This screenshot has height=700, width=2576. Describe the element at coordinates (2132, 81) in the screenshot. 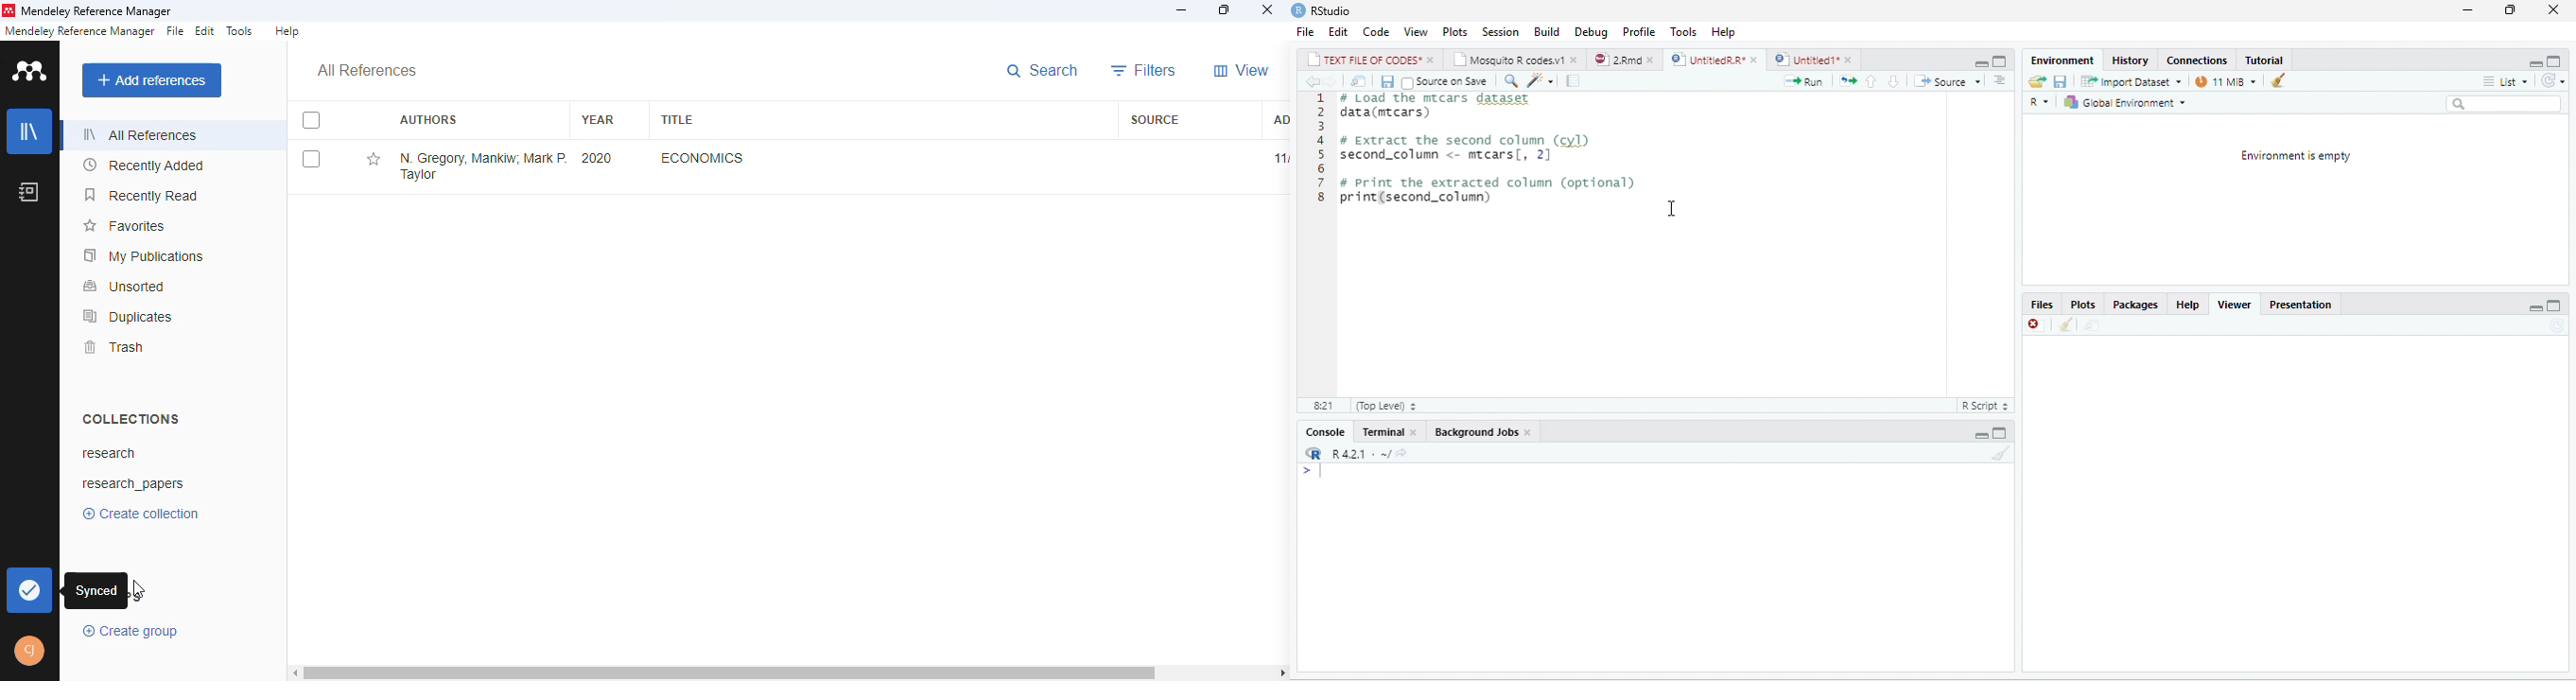

I see ` Import Dataset ` at that location.